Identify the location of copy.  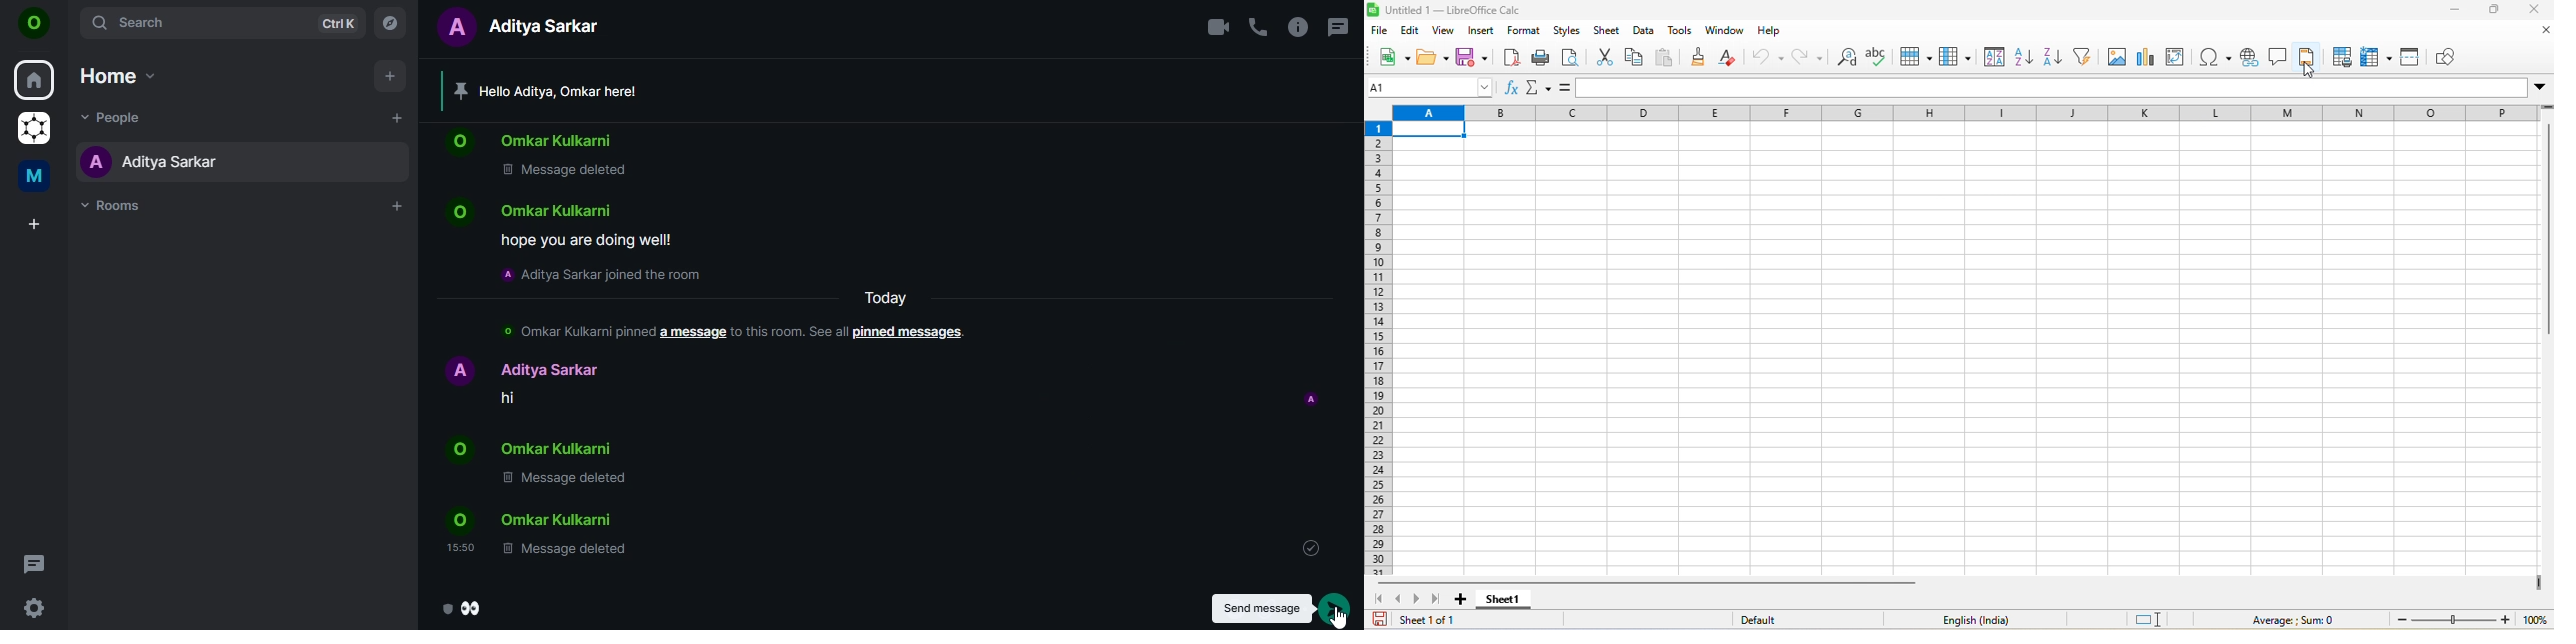
(1635, 59).